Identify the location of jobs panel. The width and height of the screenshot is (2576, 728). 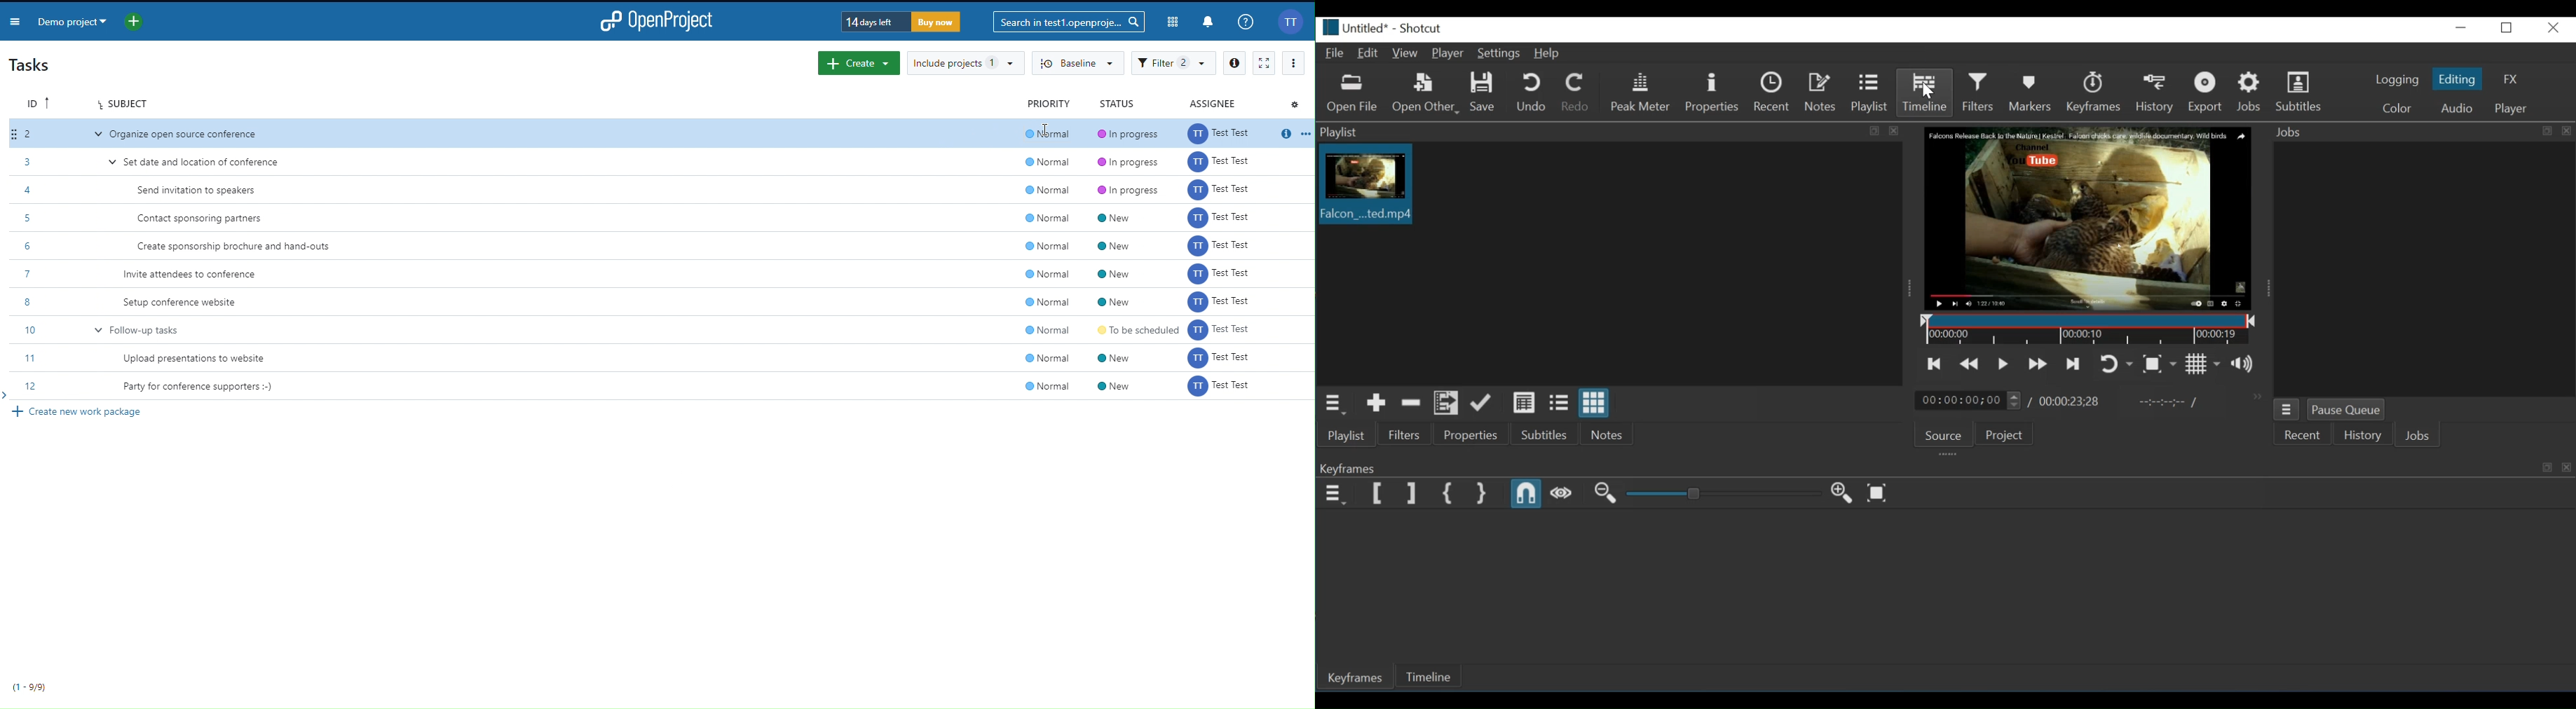
(2424, 267).